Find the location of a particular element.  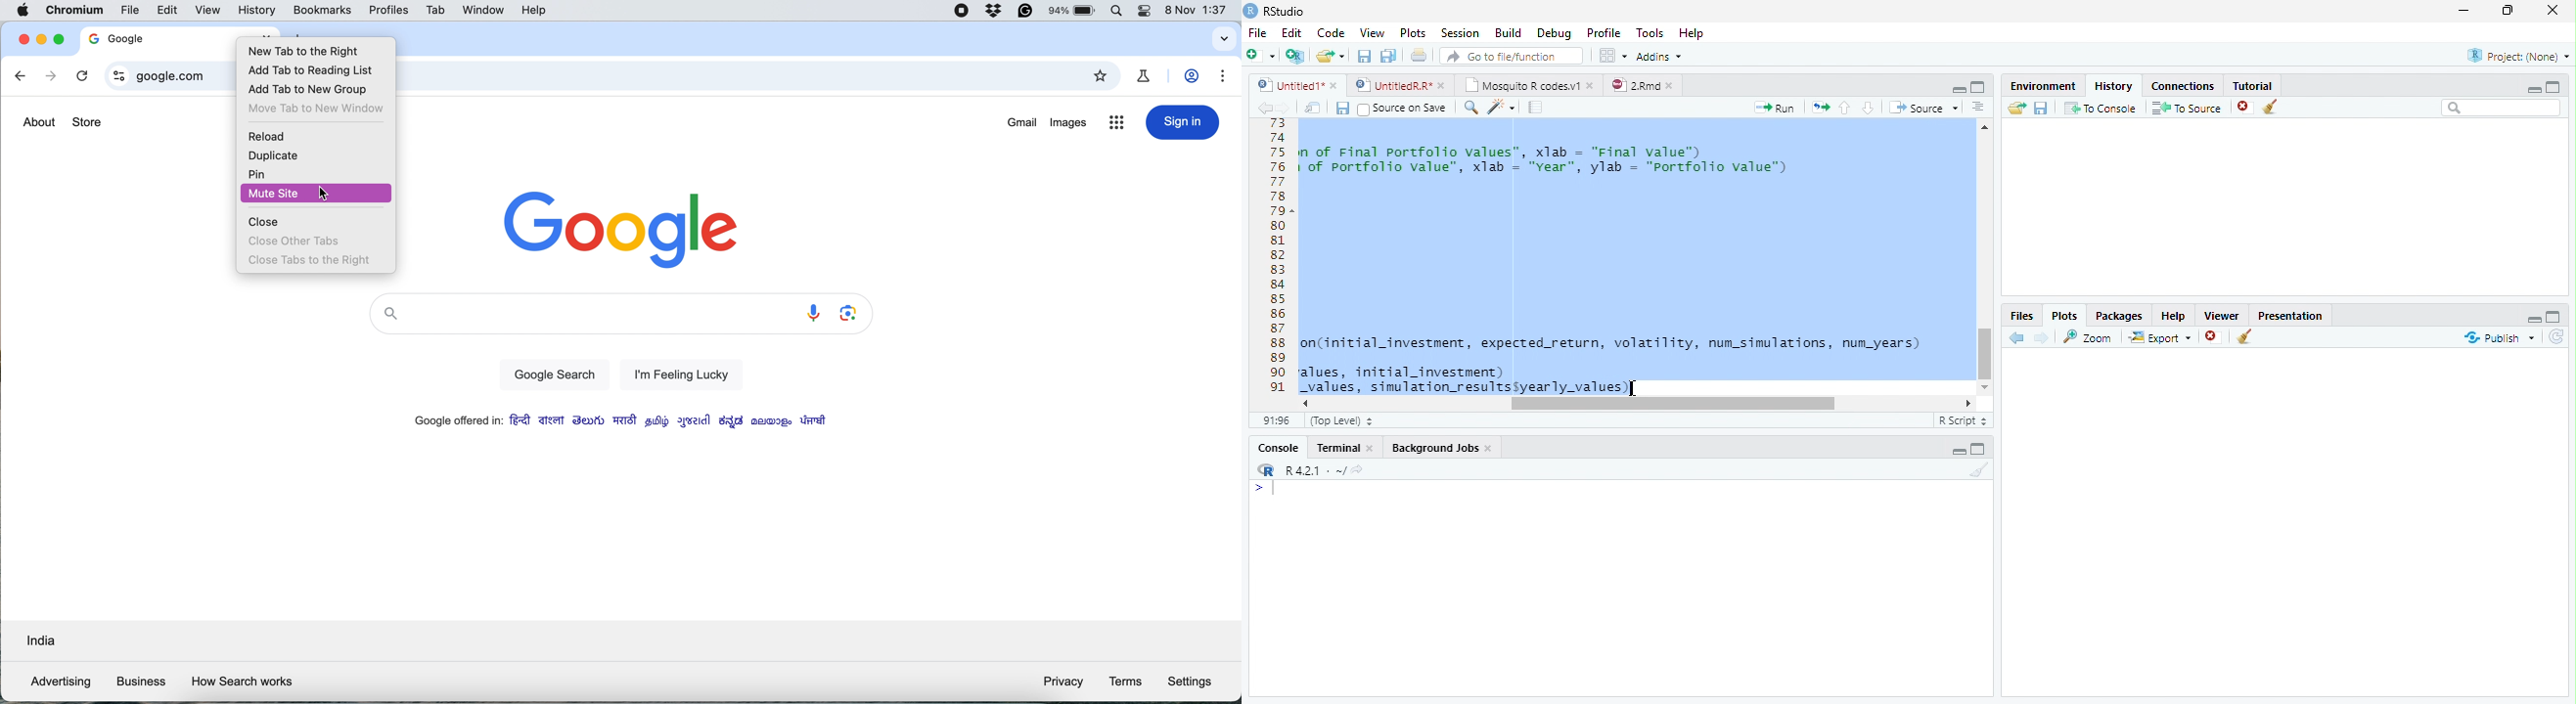

Save current file is located at coordinates (1363, 56).